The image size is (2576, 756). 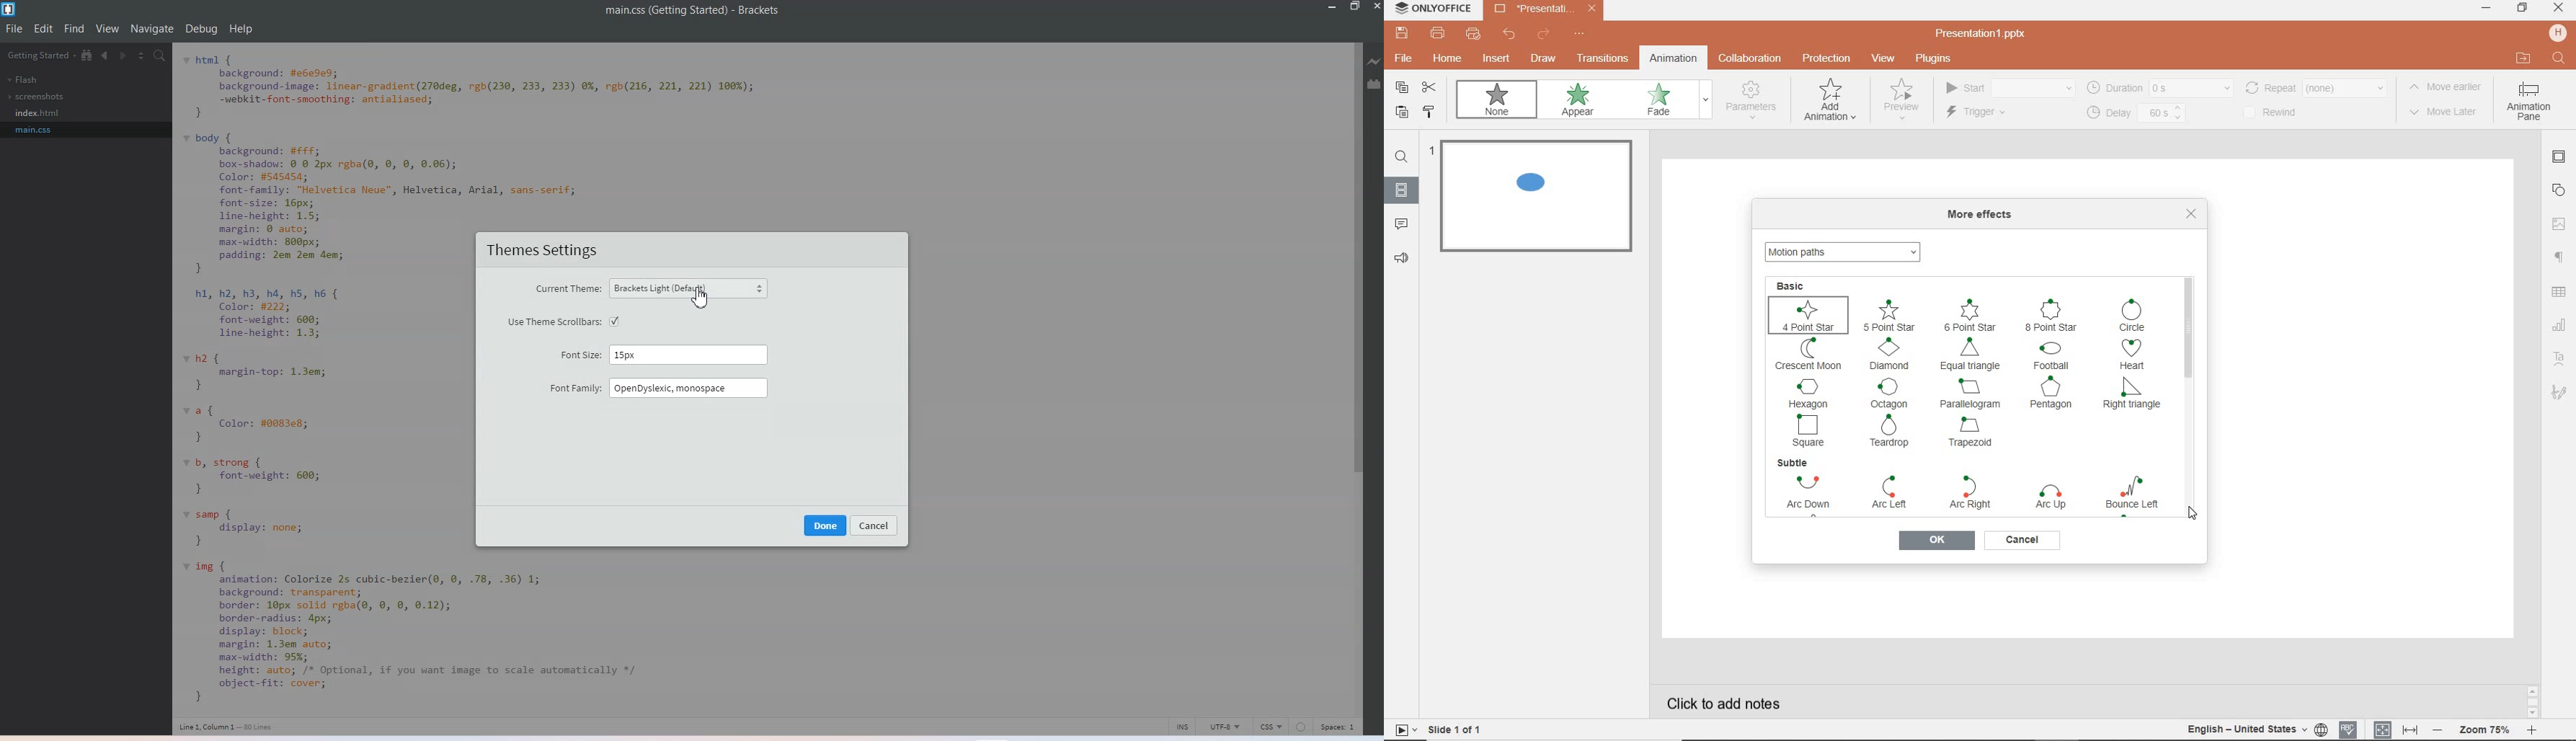 I want to click on Live Preview, so click(x=1375, y=62).